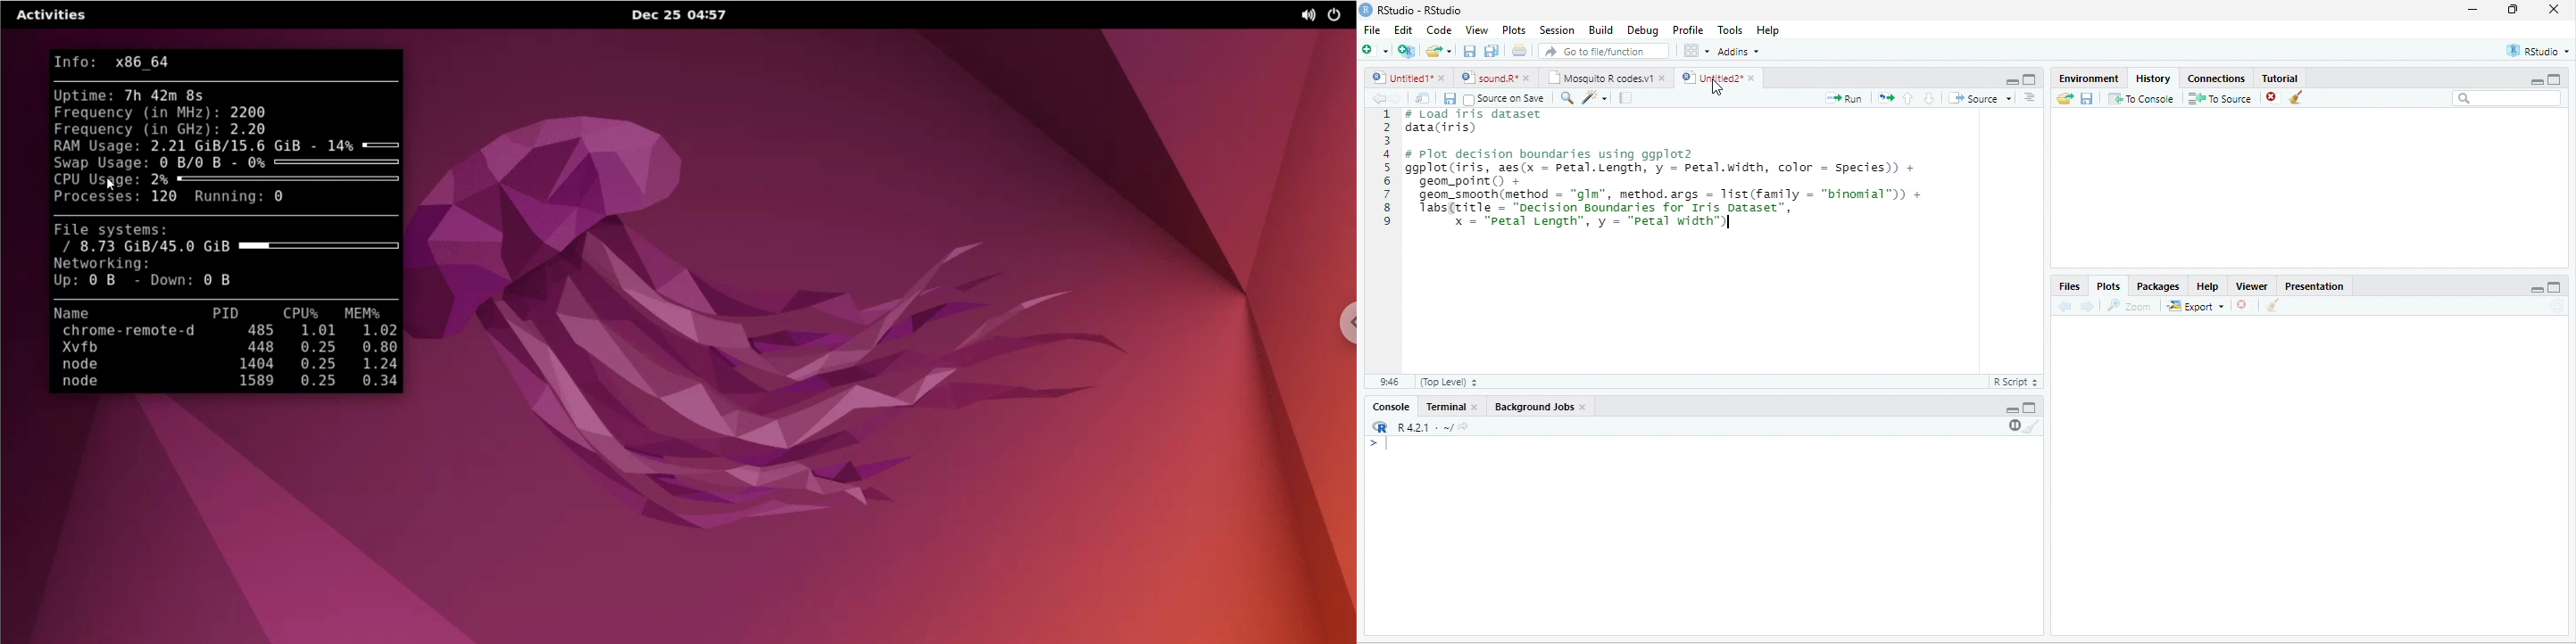 This screenshot has width=2576, height=644. Describe the element at coordinates (2555, 78) in the screenshot. I see `maximize` at that location.